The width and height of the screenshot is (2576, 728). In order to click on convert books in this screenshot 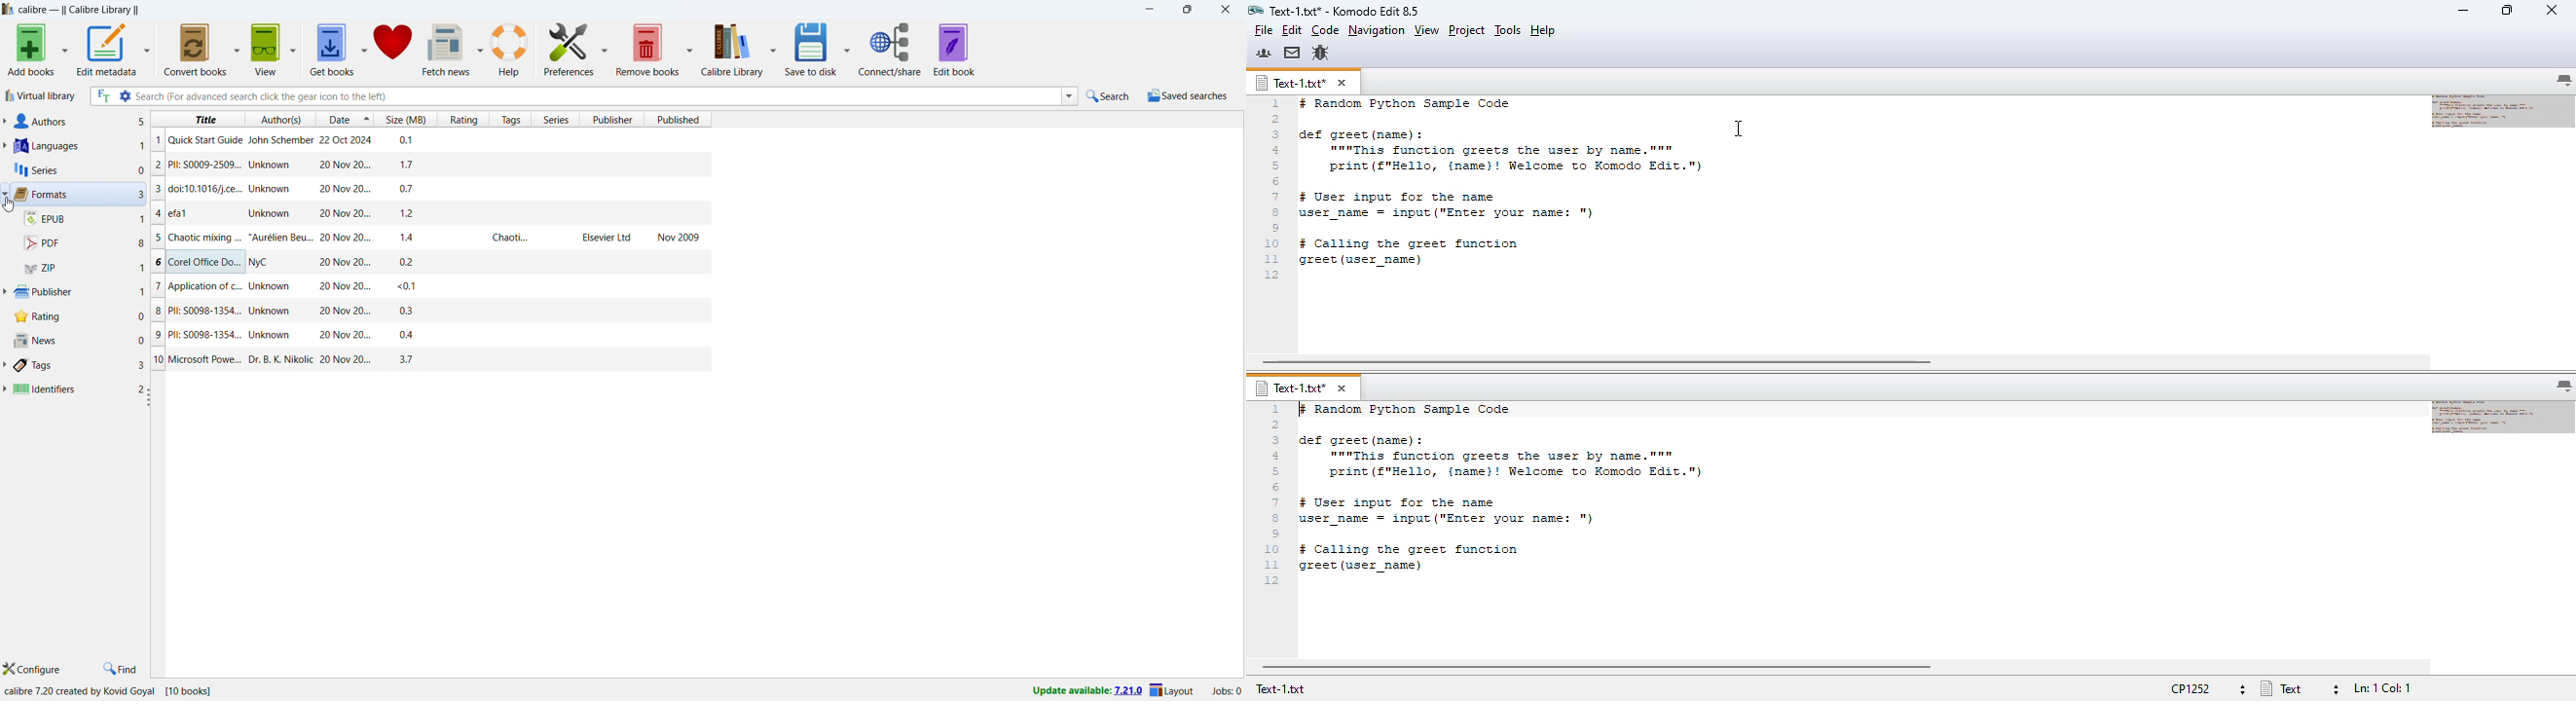, I will do `click(197, 49)`.